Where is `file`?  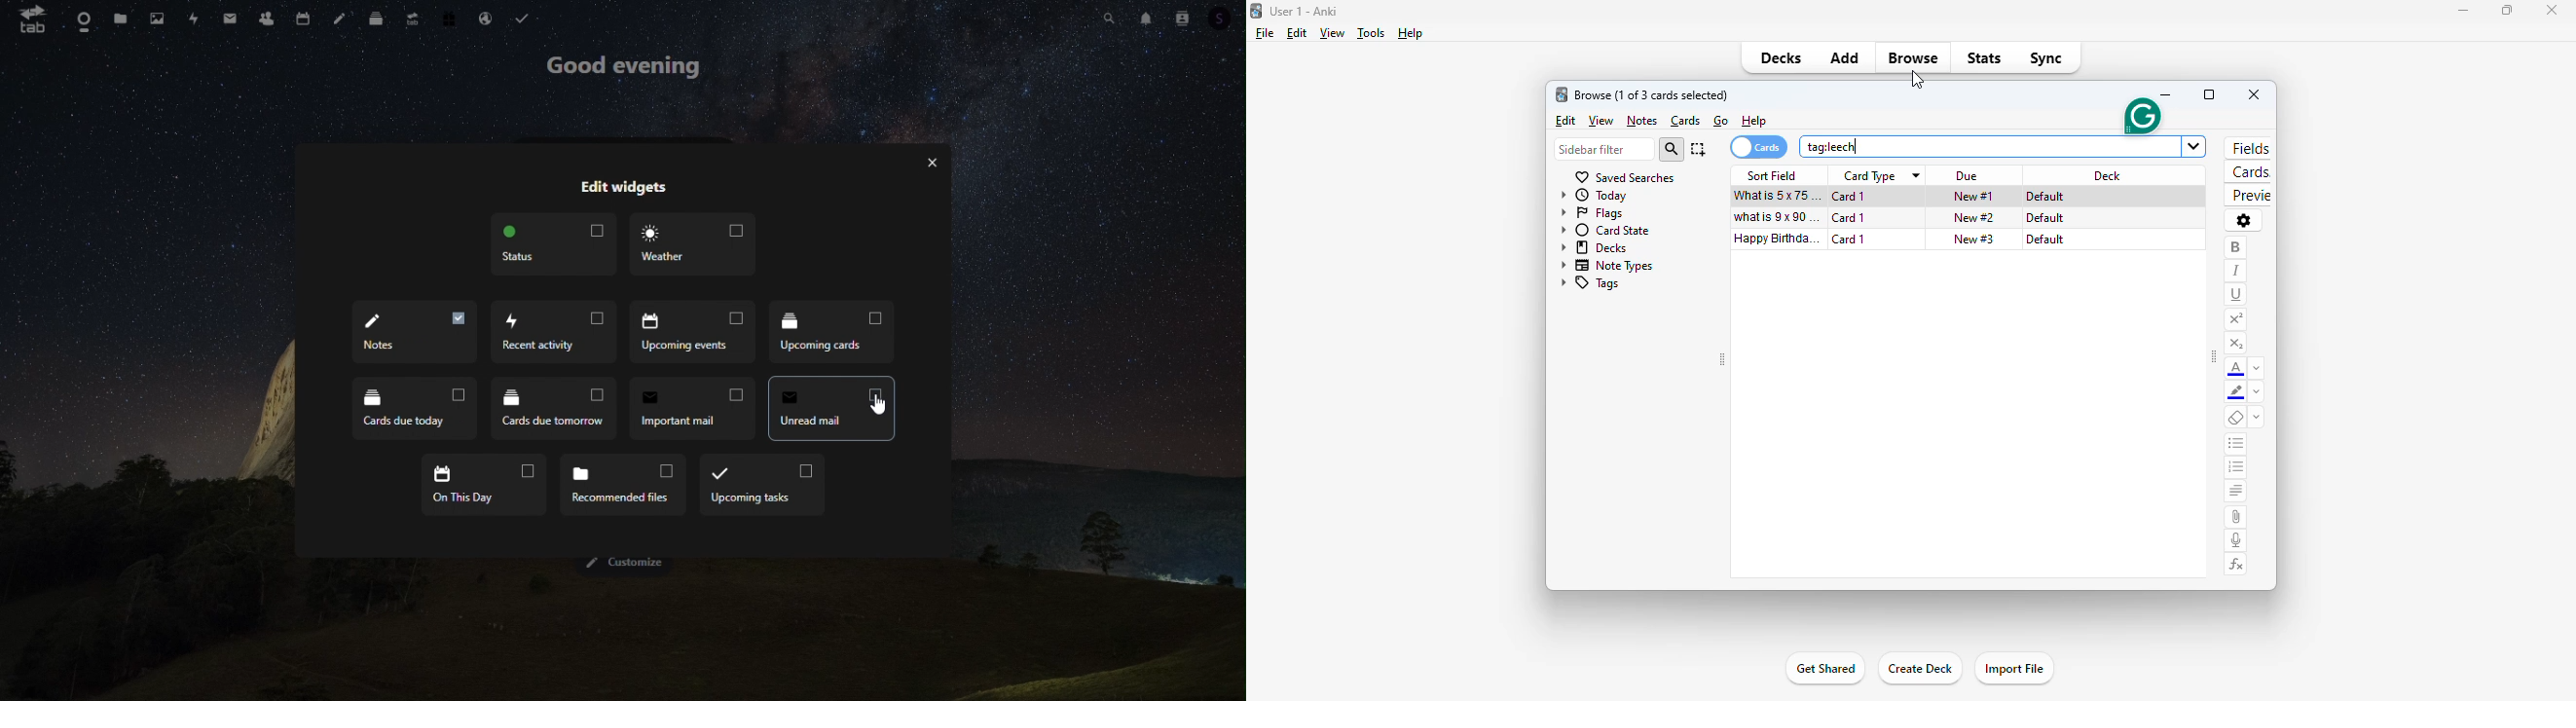
file is located at coordinates (1265, 33).